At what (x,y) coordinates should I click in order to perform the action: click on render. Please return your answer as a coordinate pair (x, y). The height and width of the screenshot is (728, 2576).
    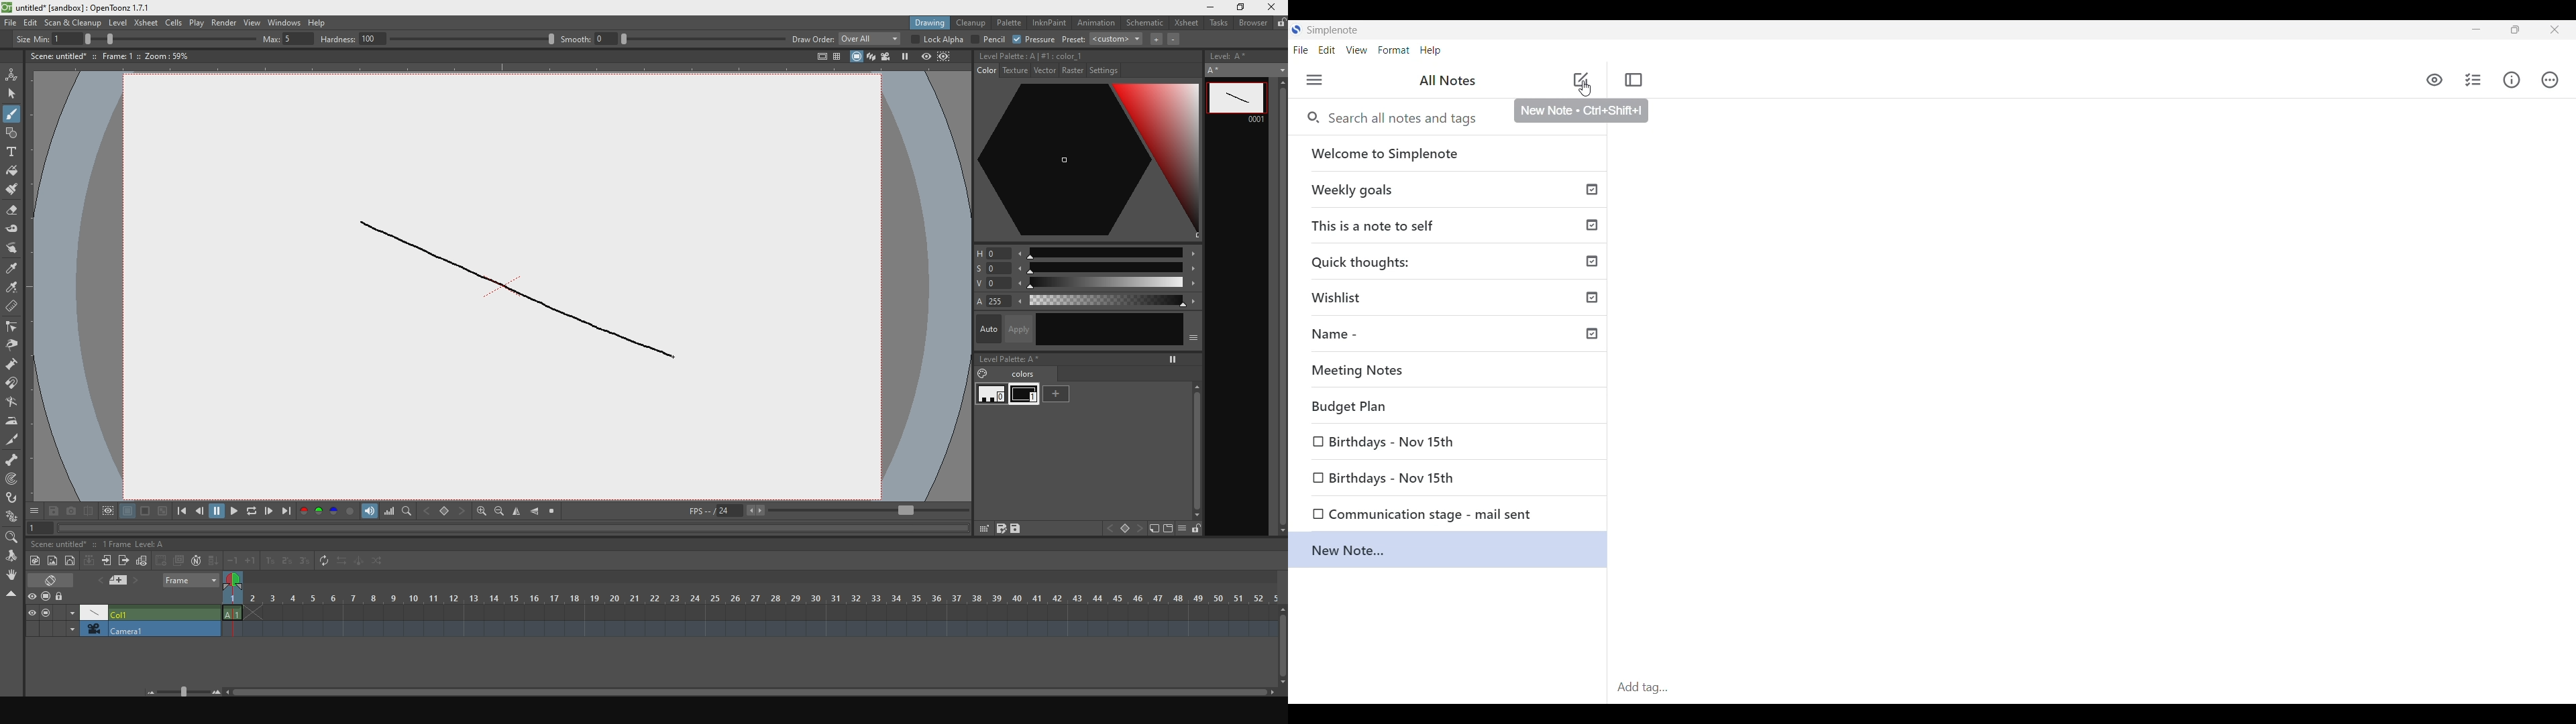
    Looking at the image, I should click on (223, 22).